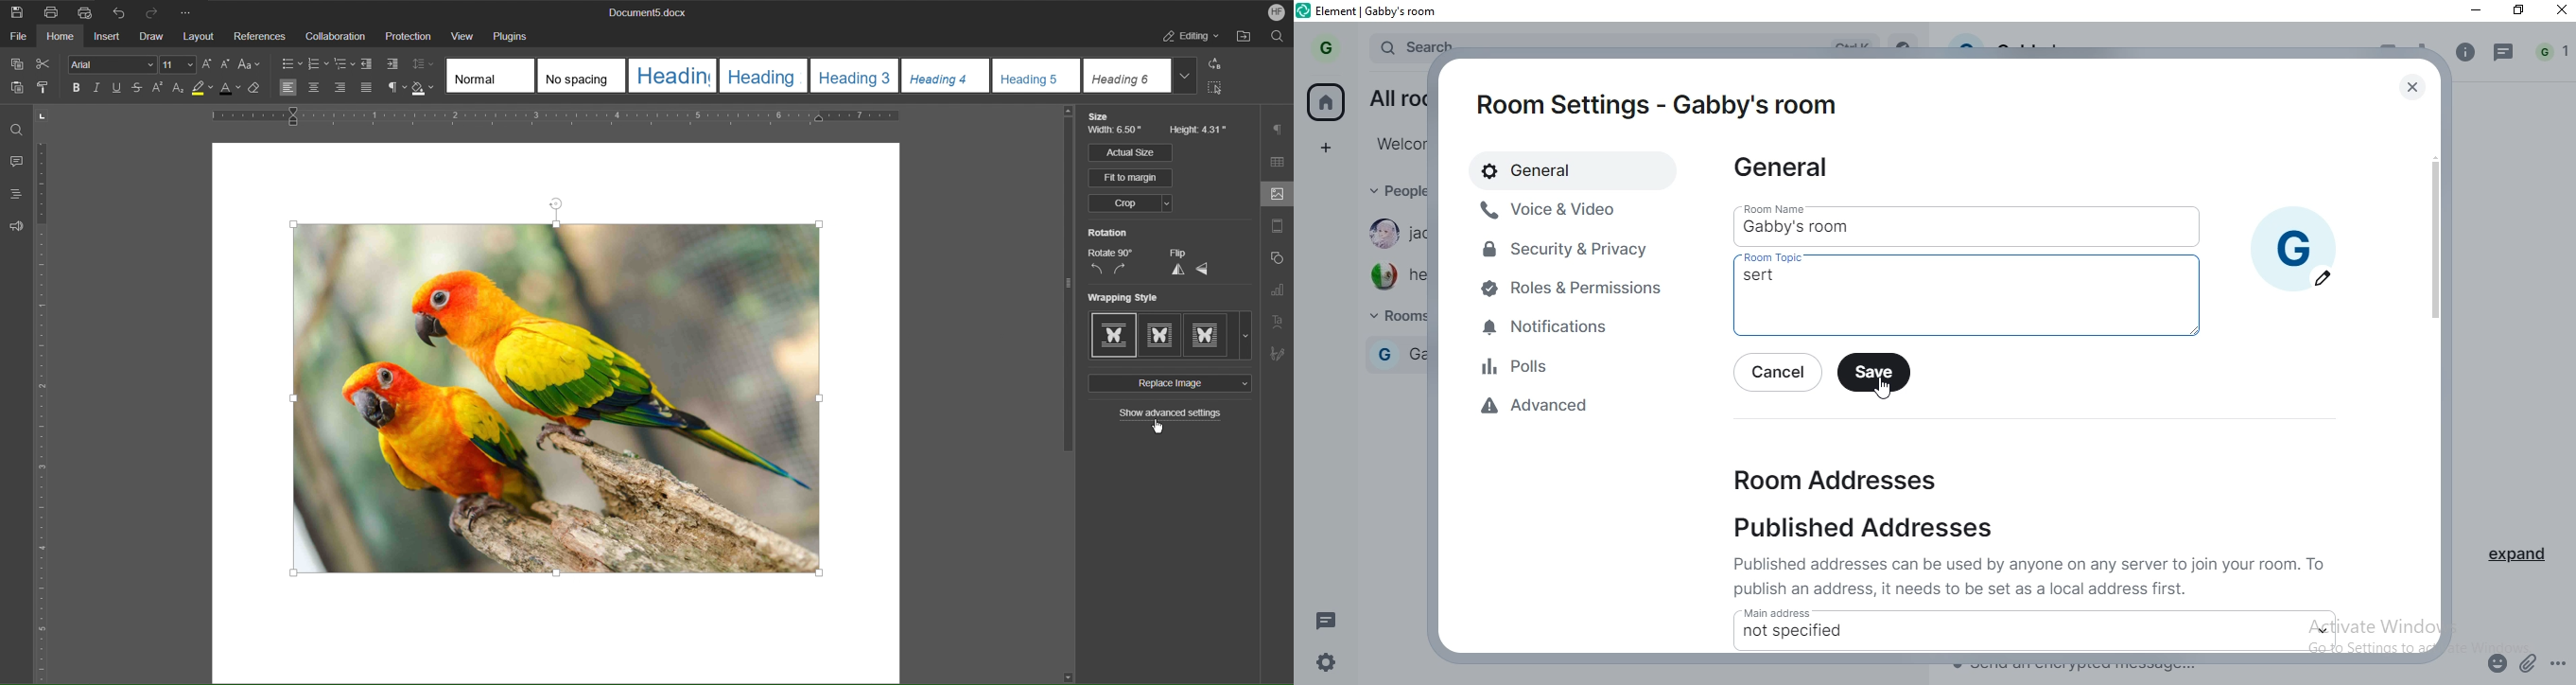 Image resolution: width=2576 pixels, height=700 pixels. Describe the element at coordinates (15, 64) in the screenshot. I see `Copy` at that location.